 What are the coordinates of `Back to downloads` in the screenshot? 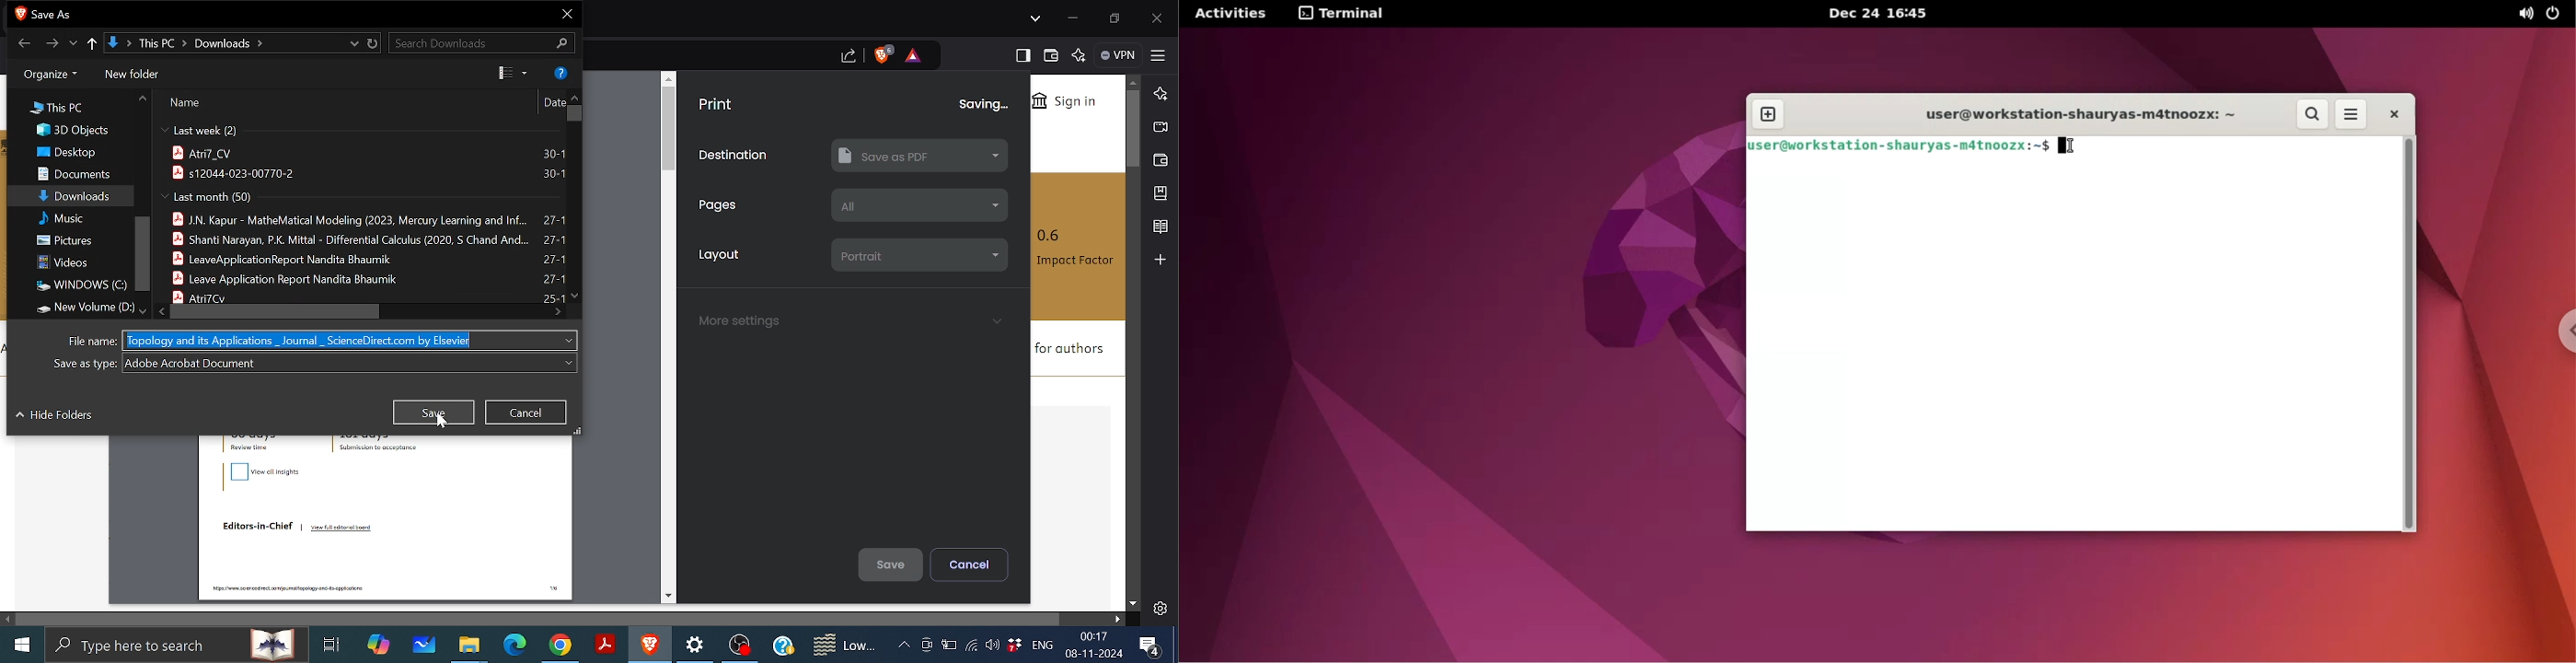 It's located at (23, 44).